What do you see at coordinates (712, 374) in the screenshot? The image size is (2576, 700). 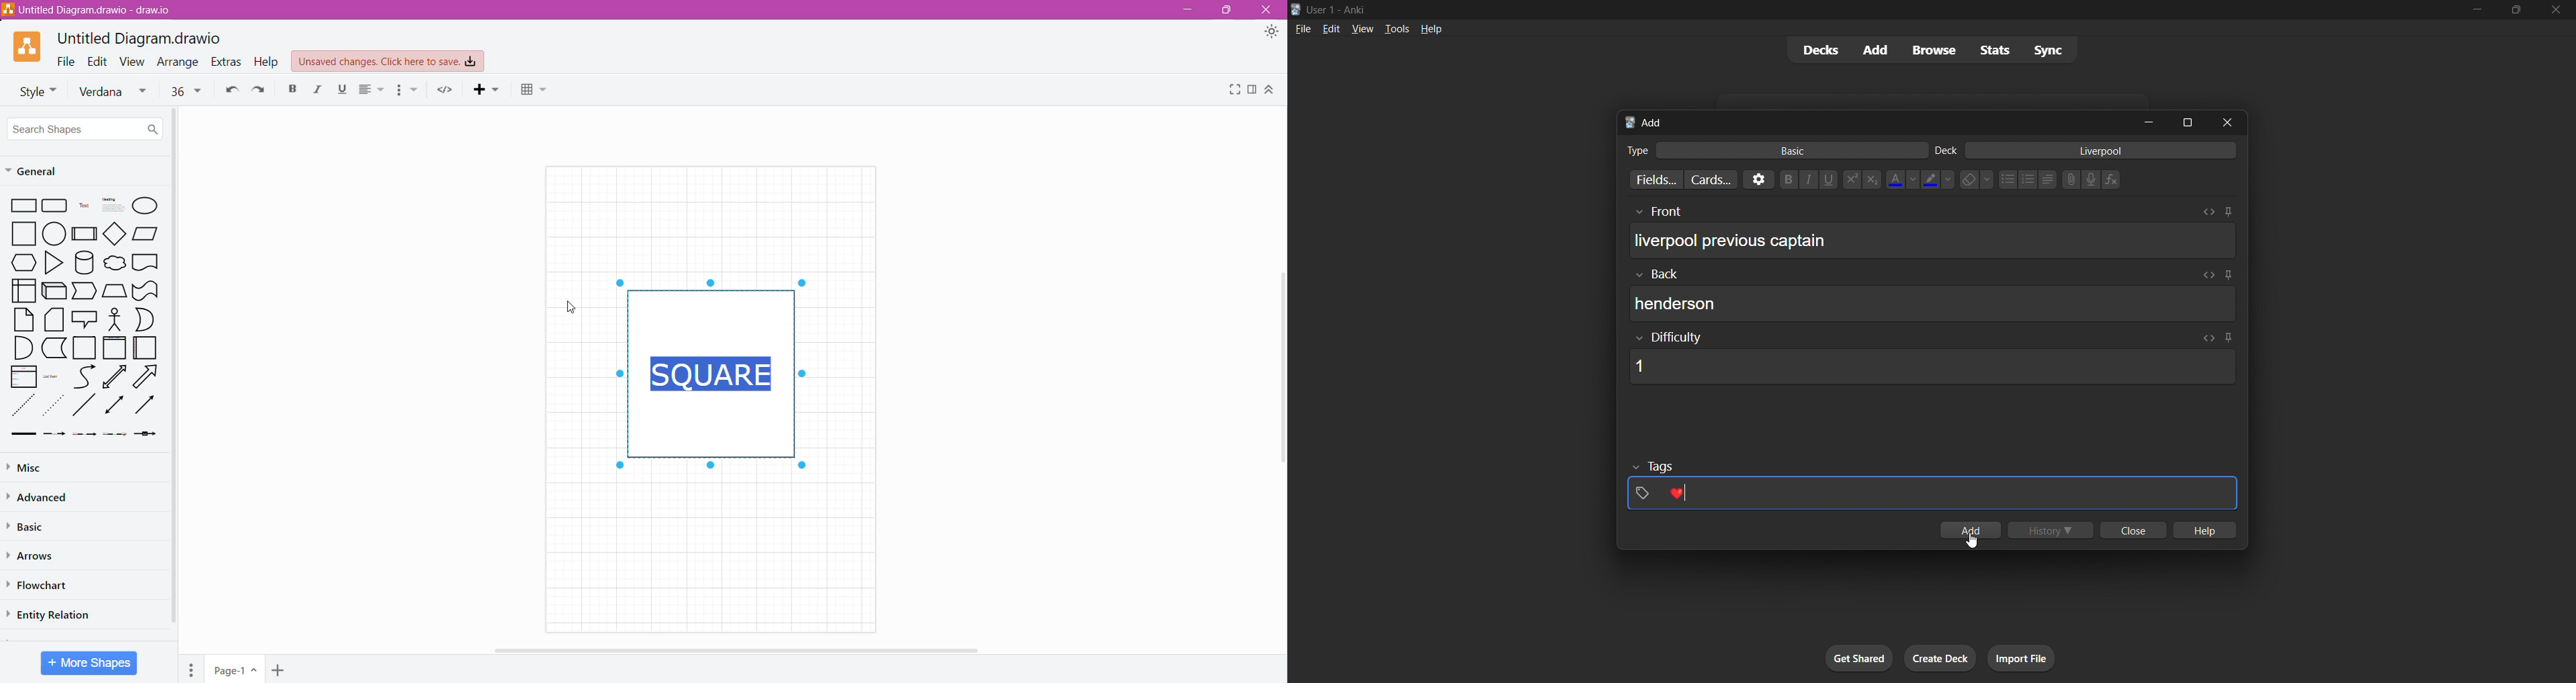 I see `Text frame` at bounding box center [712, 374].